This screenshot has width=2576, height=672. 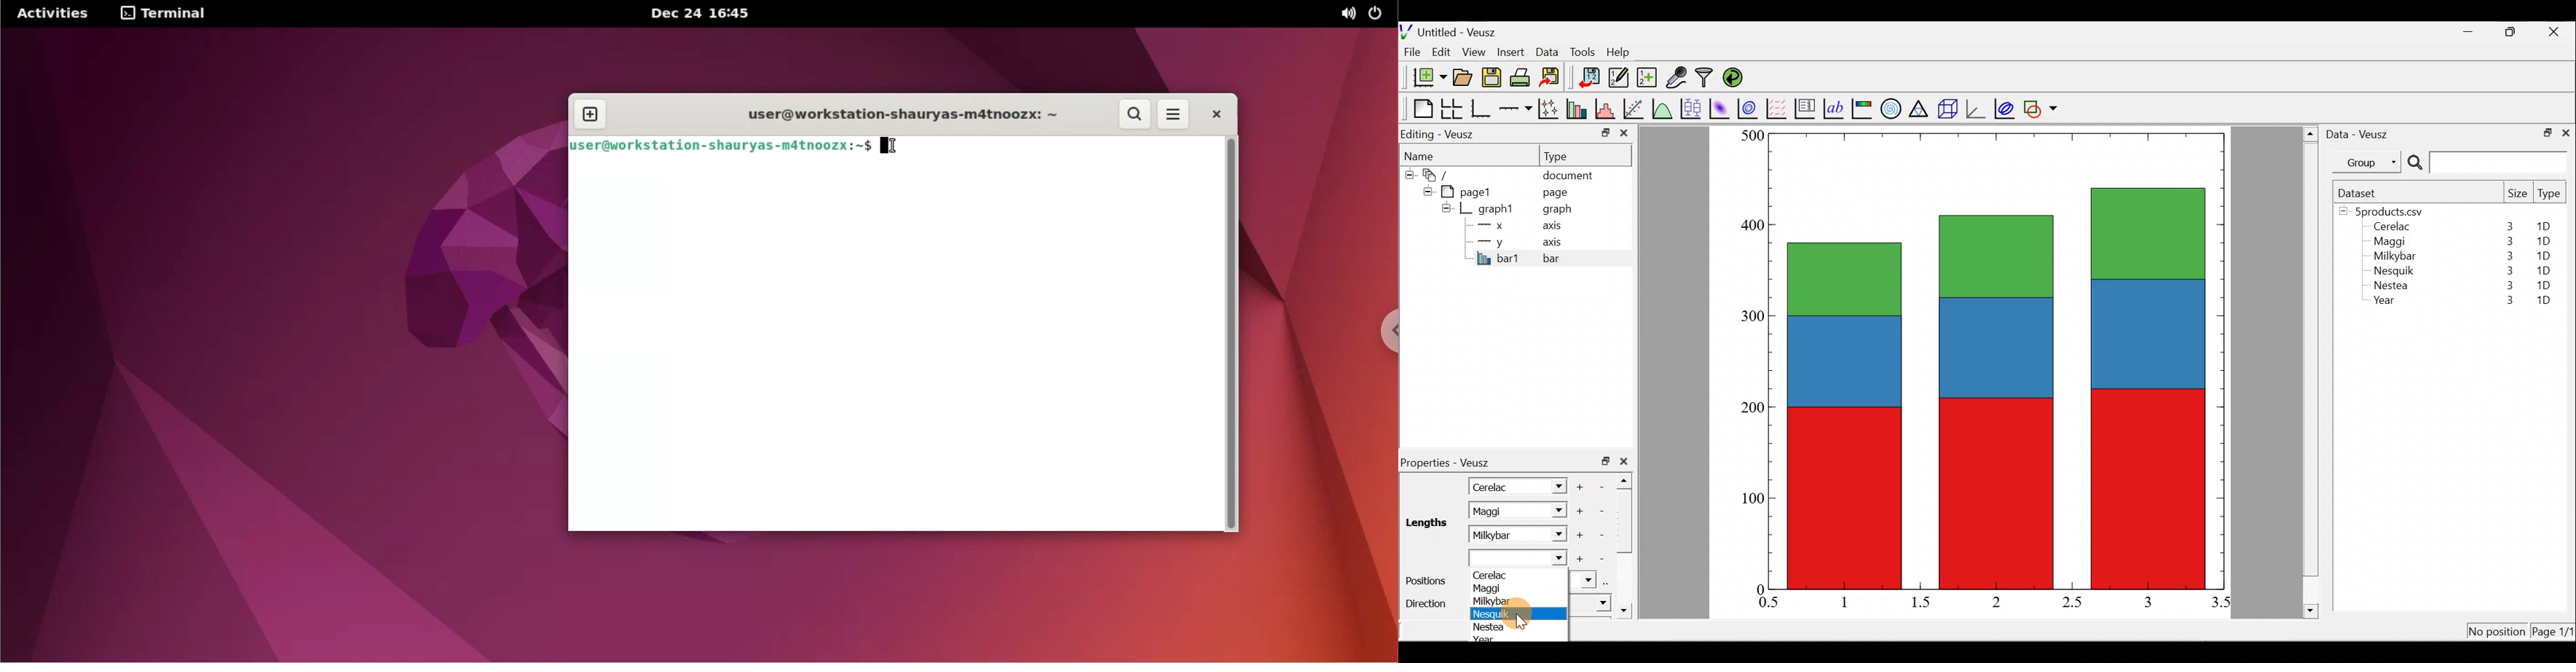 What do you see at coordinates (2147, 602) in the screenshot?
I see `3` at bounding box center [2147, 602].